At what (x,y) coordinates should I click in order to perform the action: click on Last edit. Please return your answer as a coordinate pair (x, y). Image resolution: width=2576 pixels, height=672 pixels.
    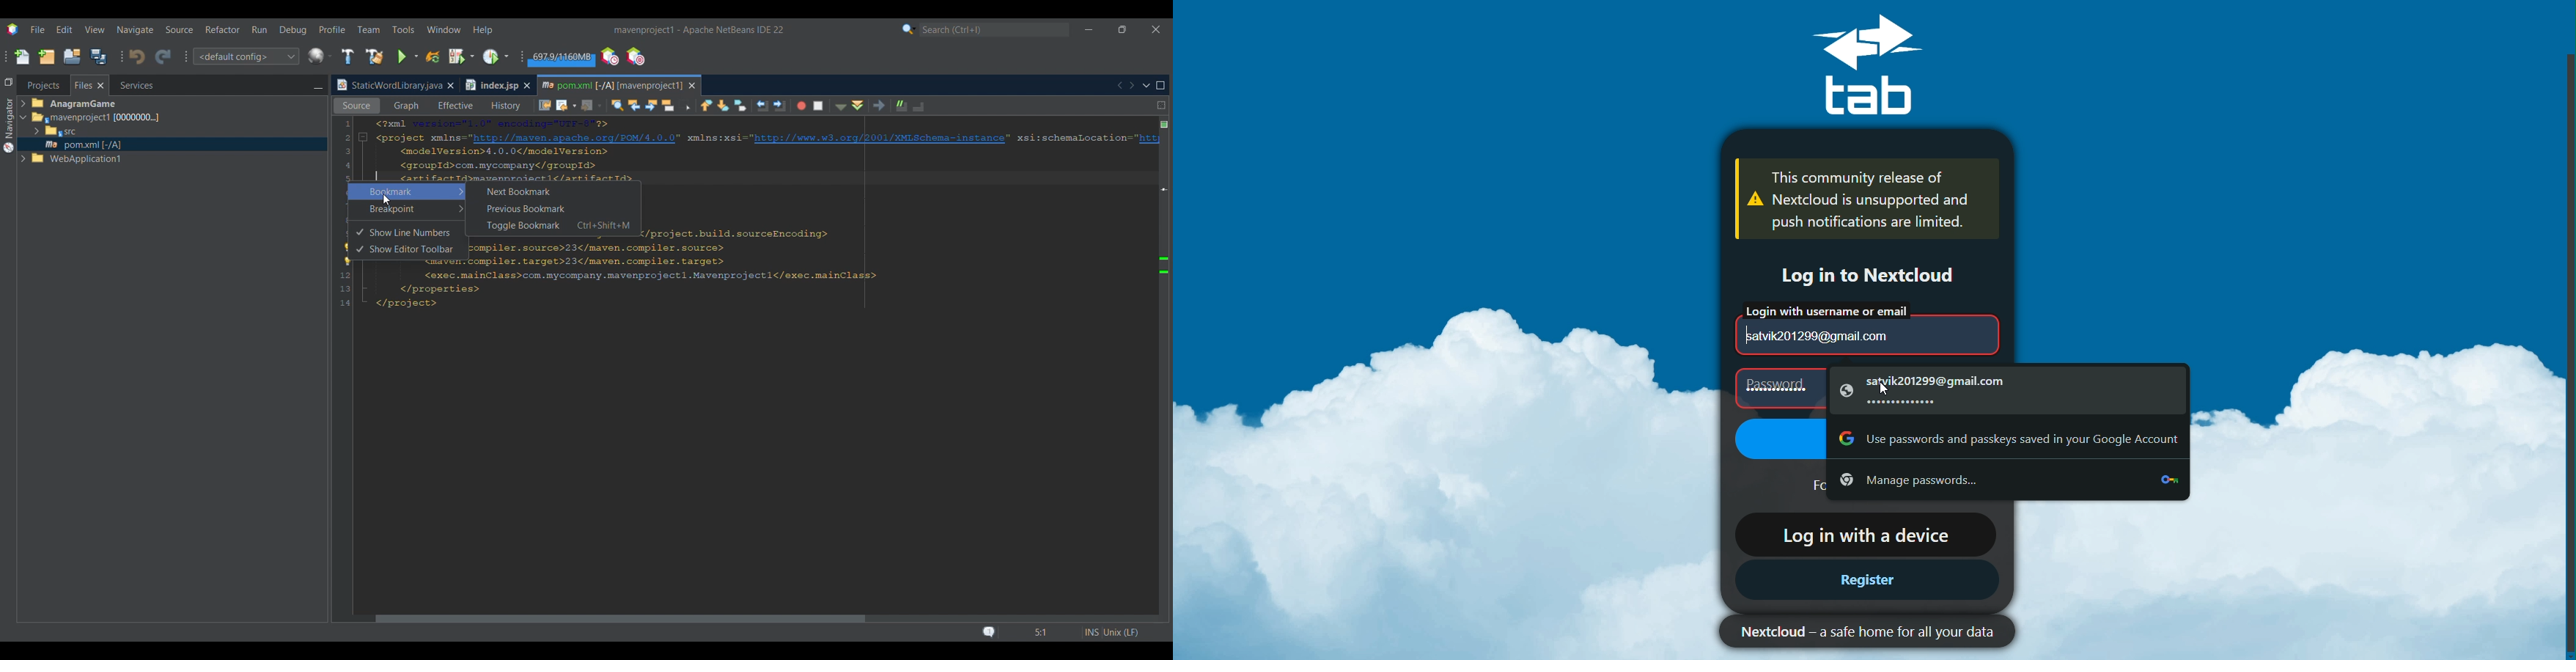
    Looking at the image, I should click on (545, 104).